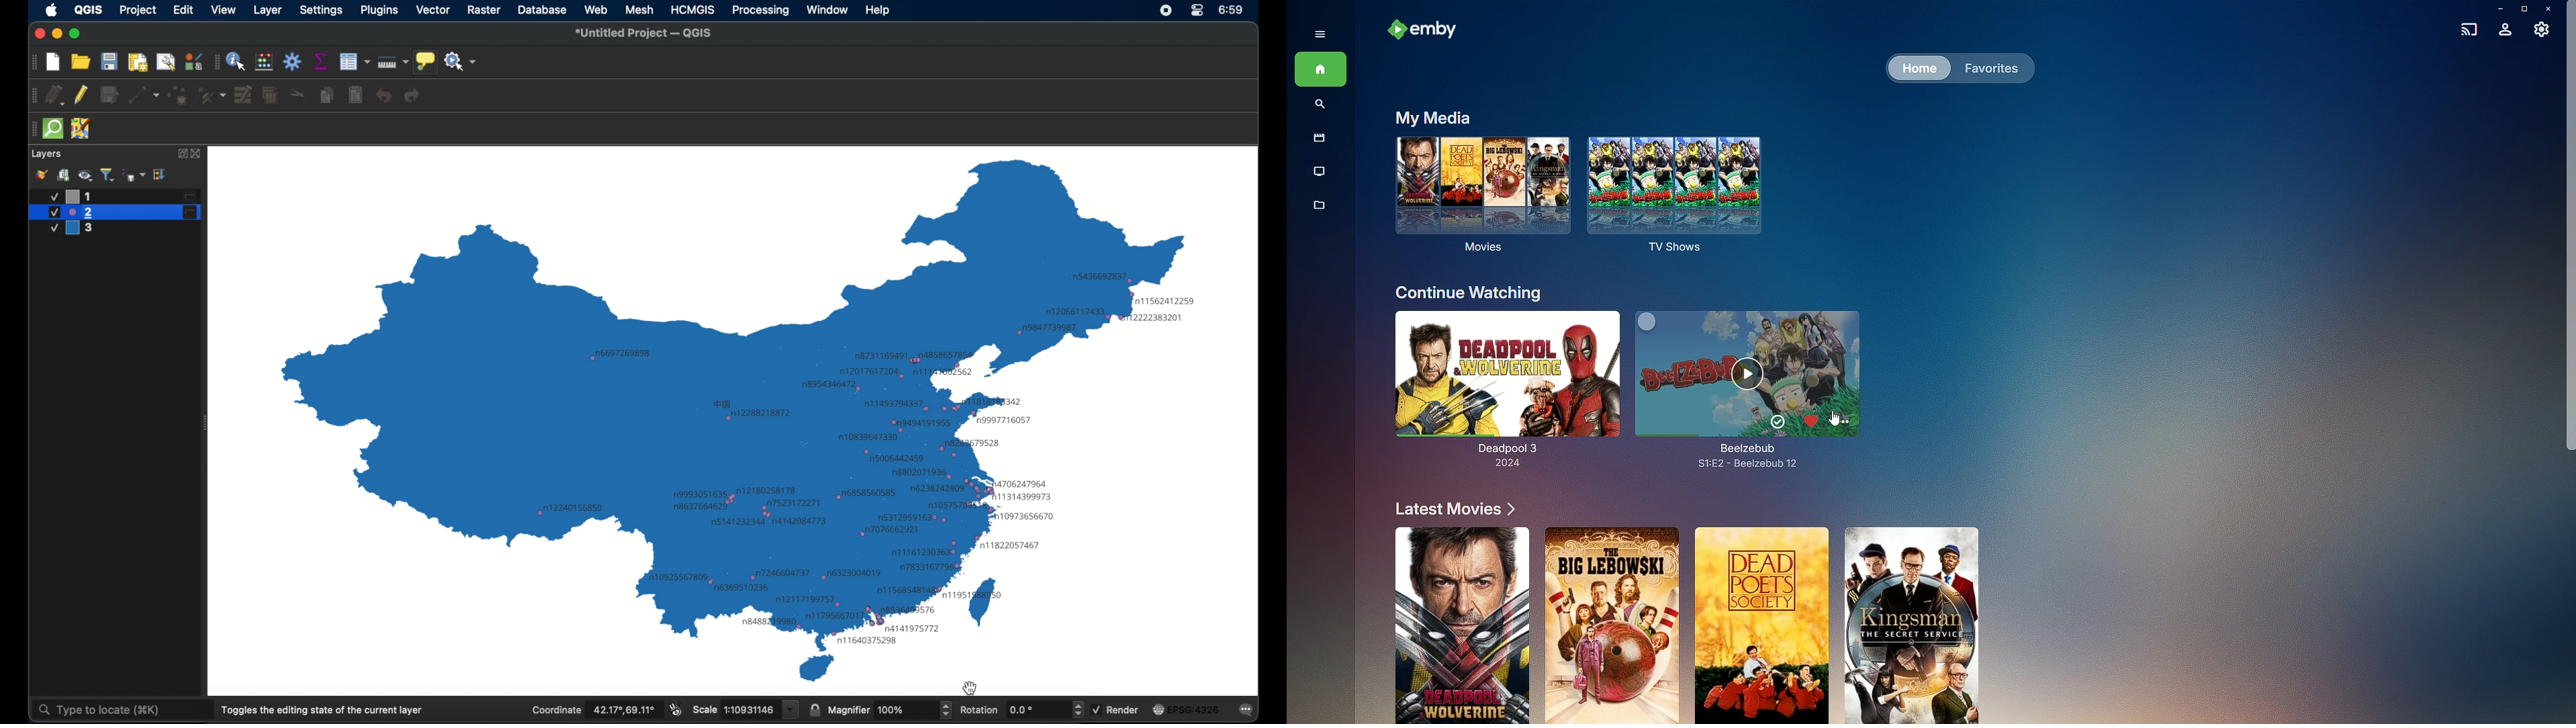 This screenshot has height=728, width=2576. Describe the element at coordinates (184, 9) in the screenshot. I see `edit` at that location.